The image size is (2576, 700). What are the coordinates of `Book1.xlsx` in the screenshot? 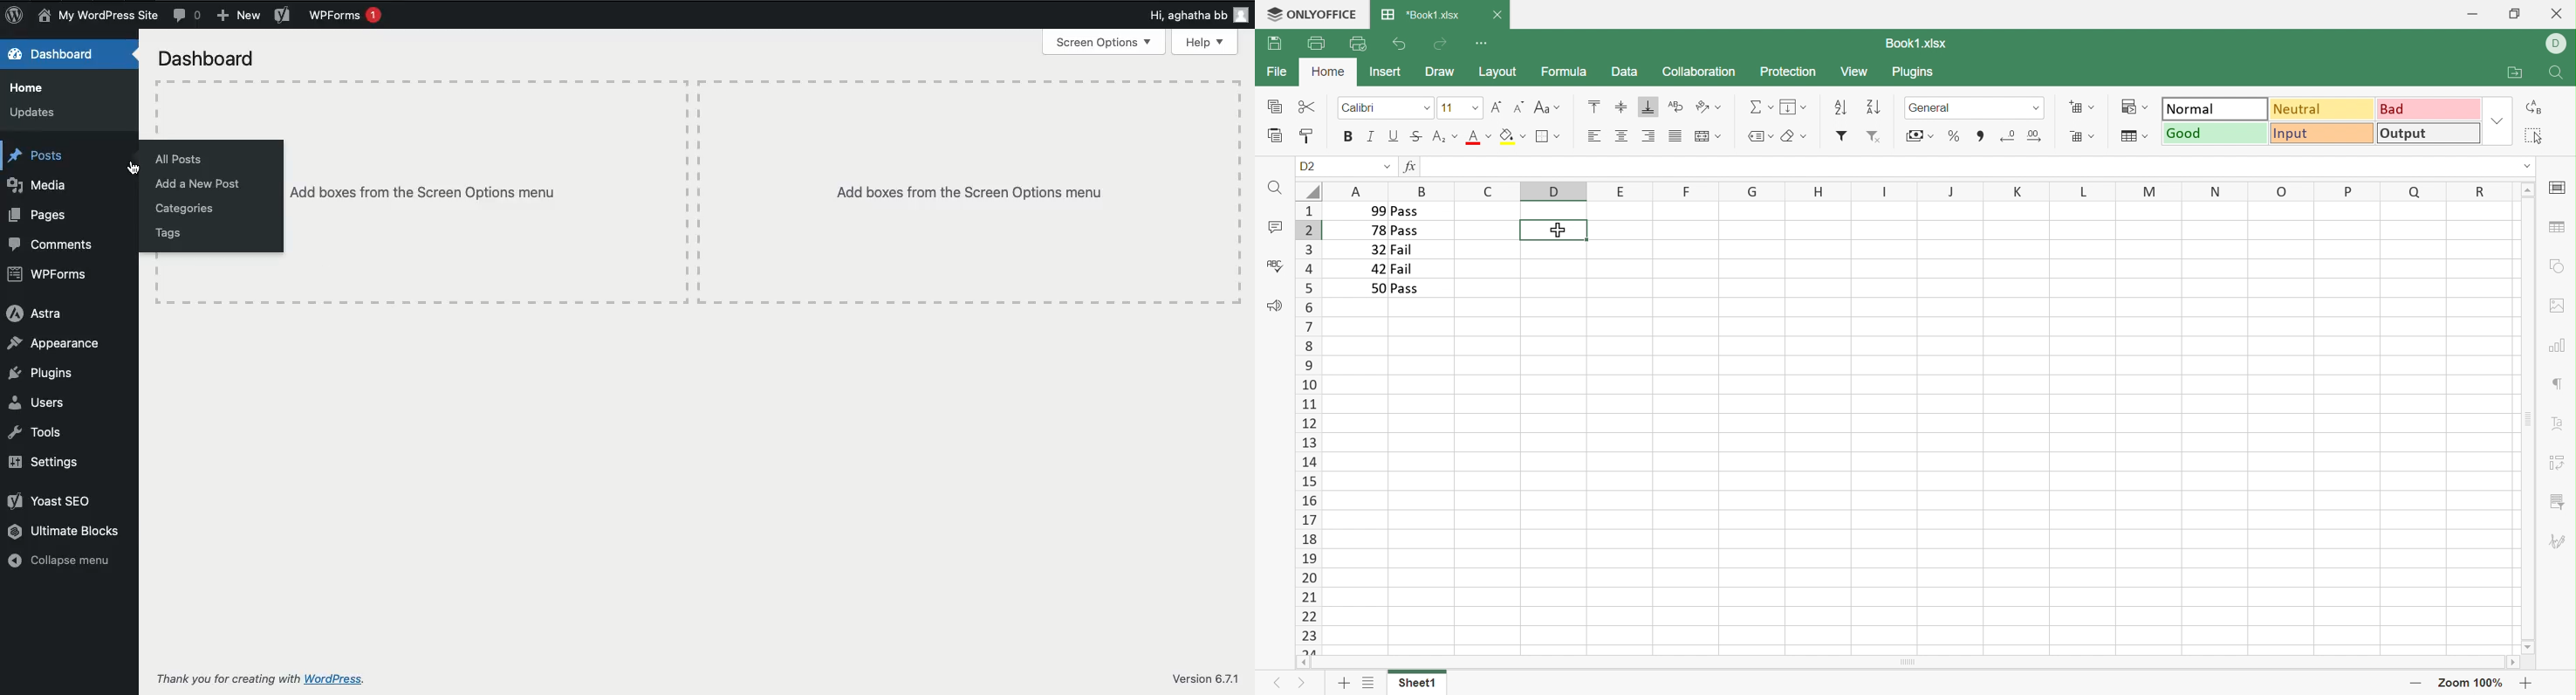 It's located at (1915, 44).